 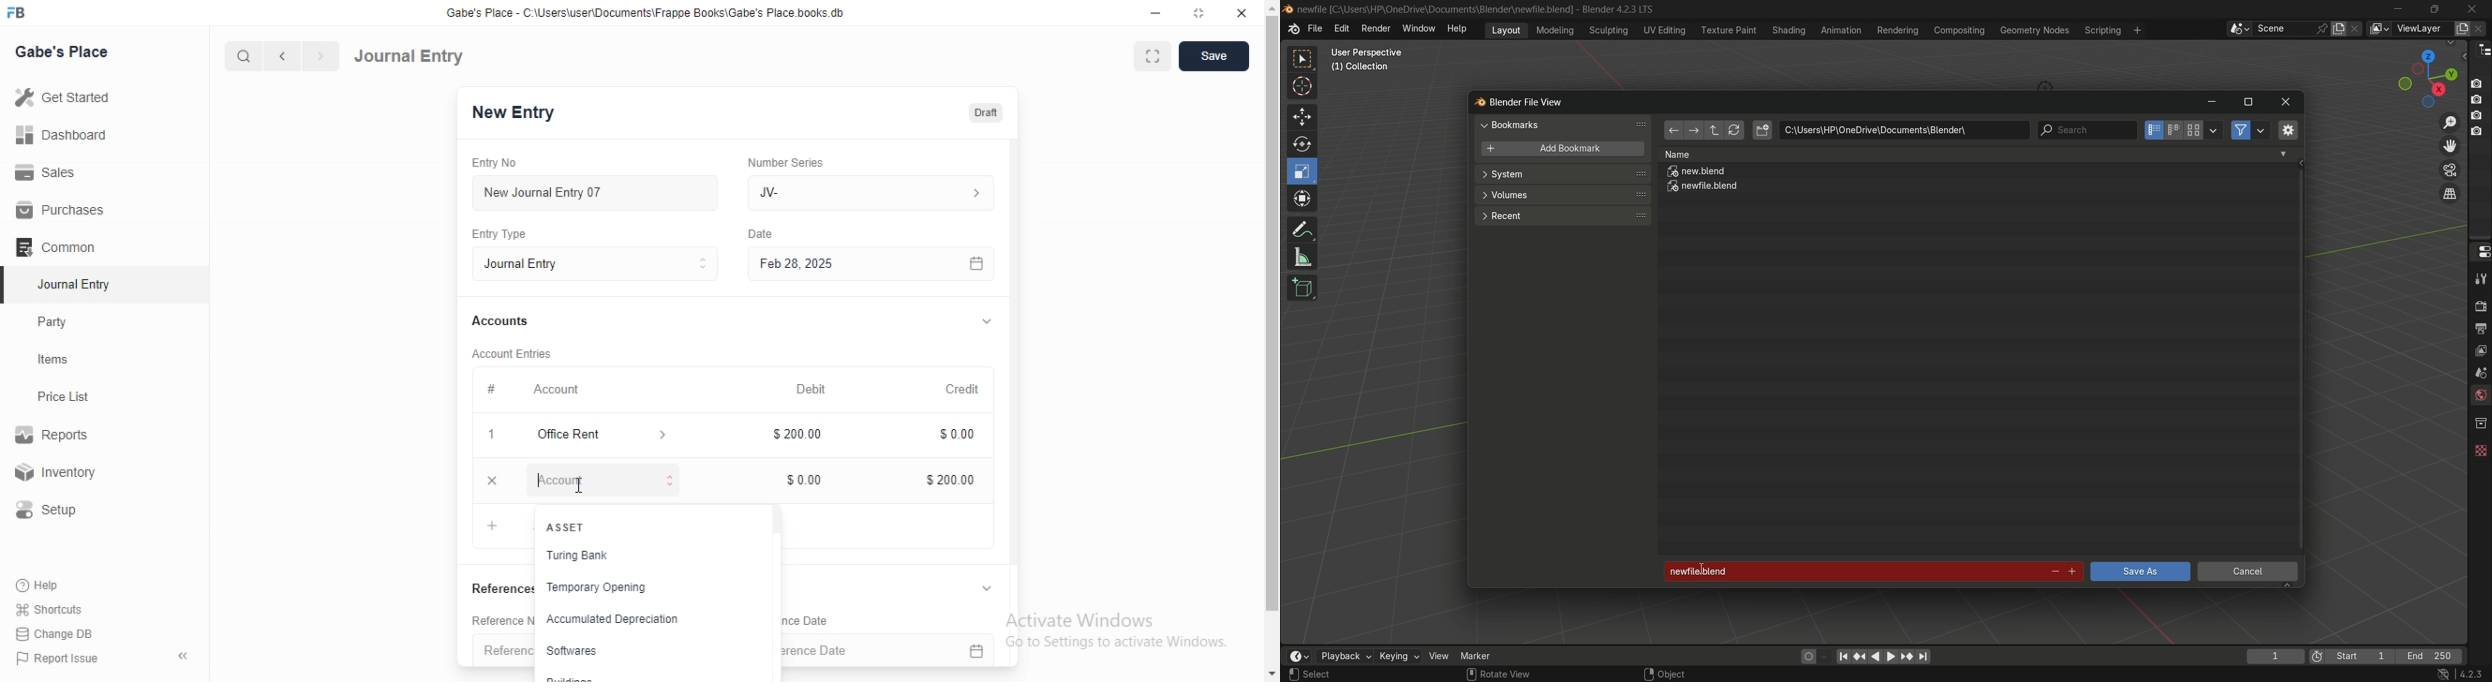 I want to click on preset view, so click(x=2424, y=76).